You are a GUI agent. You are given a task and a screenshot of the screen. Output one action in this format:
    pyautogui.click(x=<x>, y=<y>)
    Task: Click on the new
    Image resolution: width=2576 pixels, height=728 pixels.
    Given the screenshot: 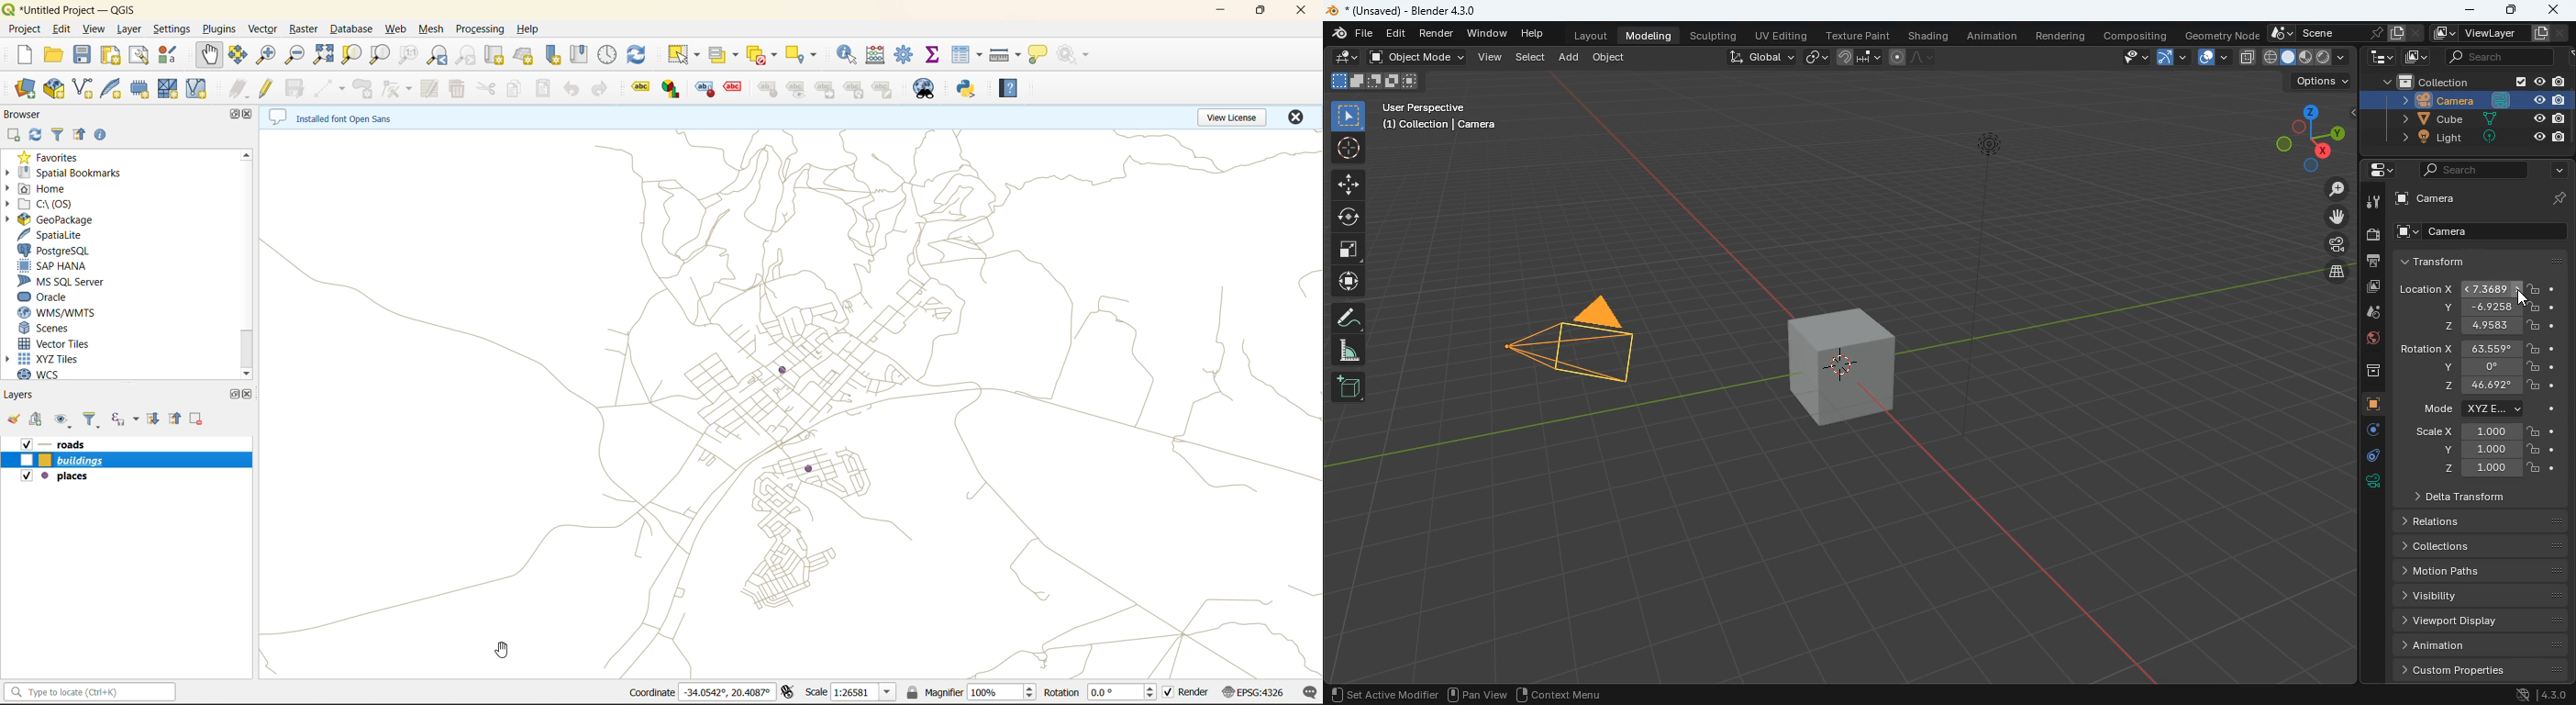 What is the action you would take?
    pyautogui.click(x=16, y=56)
    